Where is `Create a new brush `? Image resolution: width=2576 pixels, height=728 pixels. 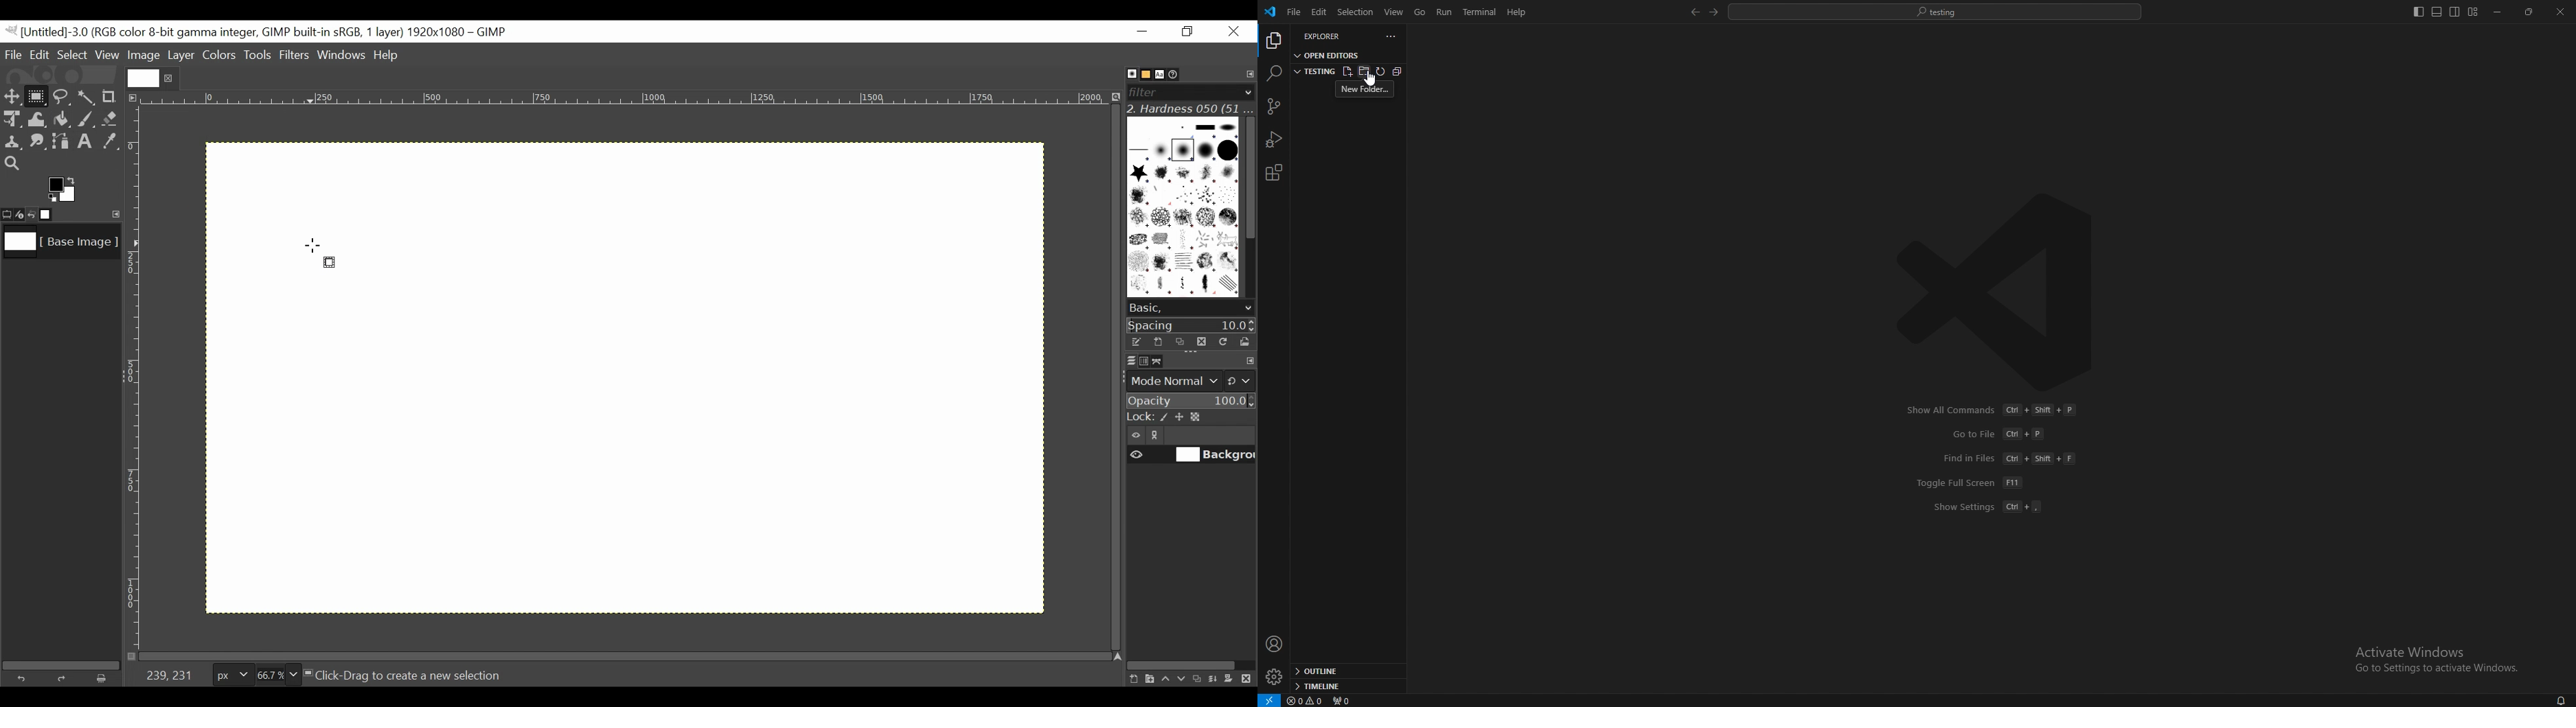 Create a new brush  is located at coordinates (1157, 342).